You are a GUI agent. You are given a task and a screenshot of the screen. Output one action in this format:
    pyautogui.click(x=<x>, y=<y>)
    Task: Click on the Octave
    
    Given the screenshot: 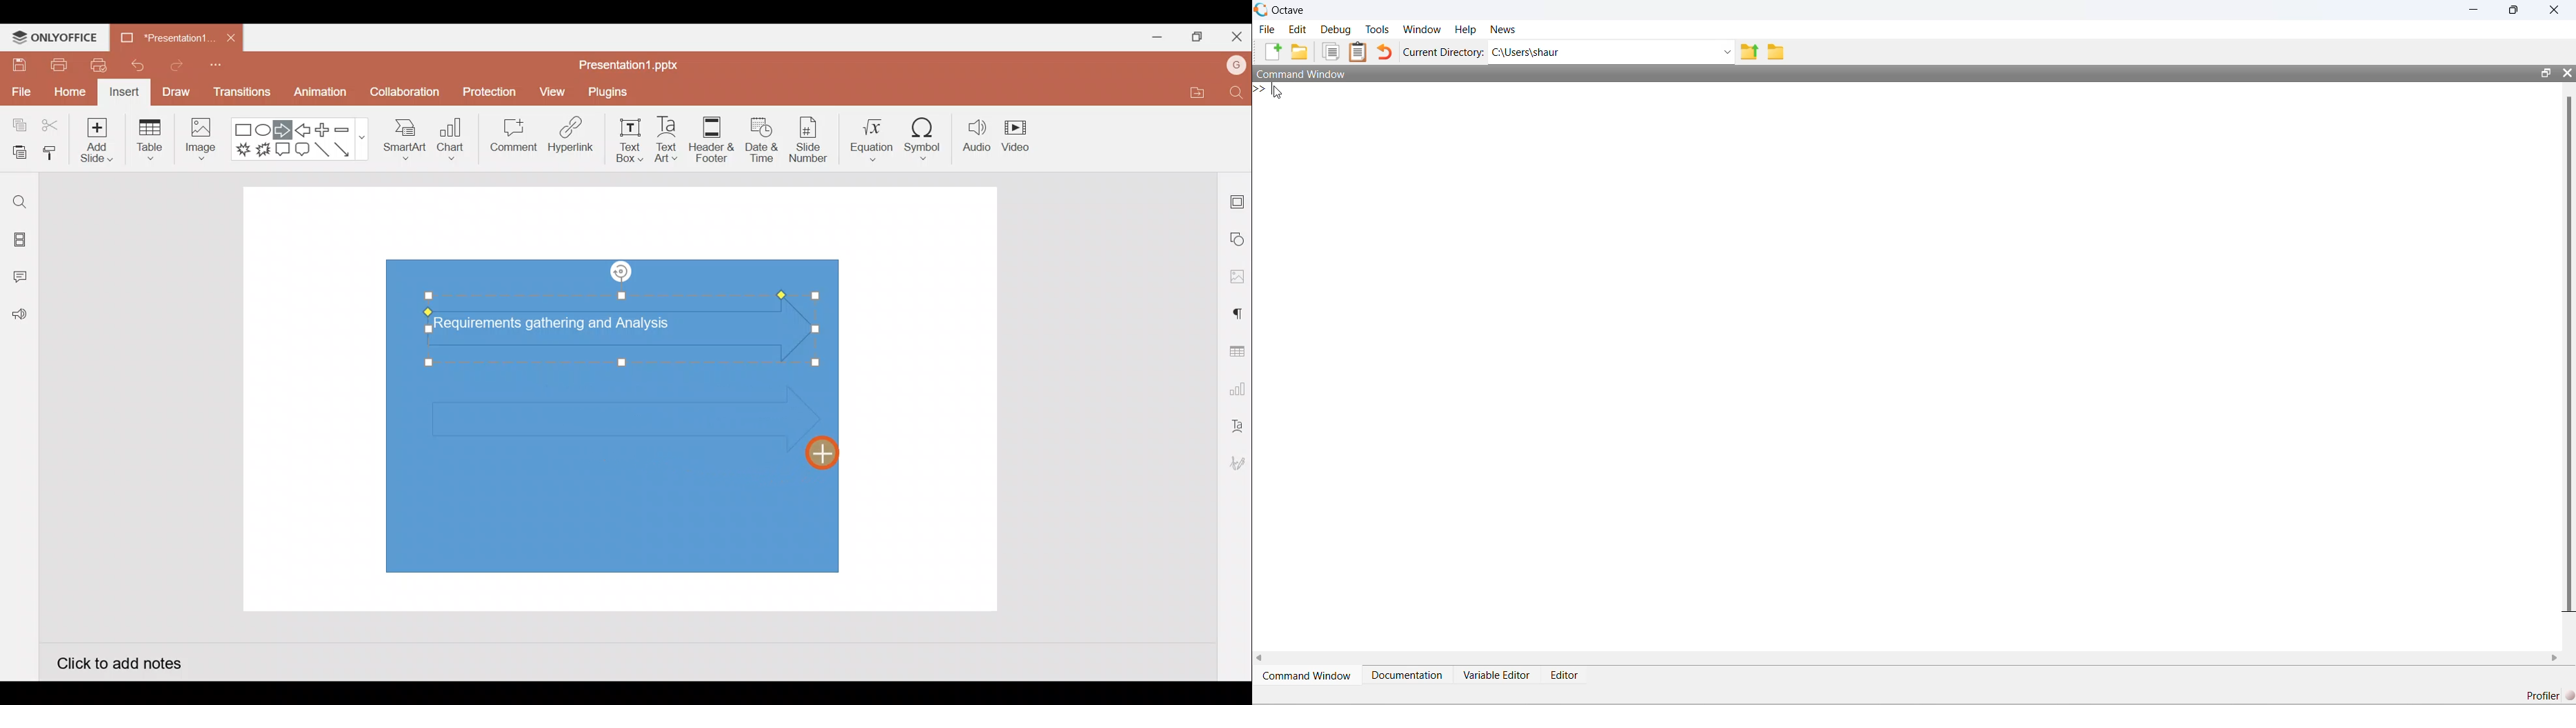 What is the action you would take?
    pyautogui.click(x=1288, y=11)
    